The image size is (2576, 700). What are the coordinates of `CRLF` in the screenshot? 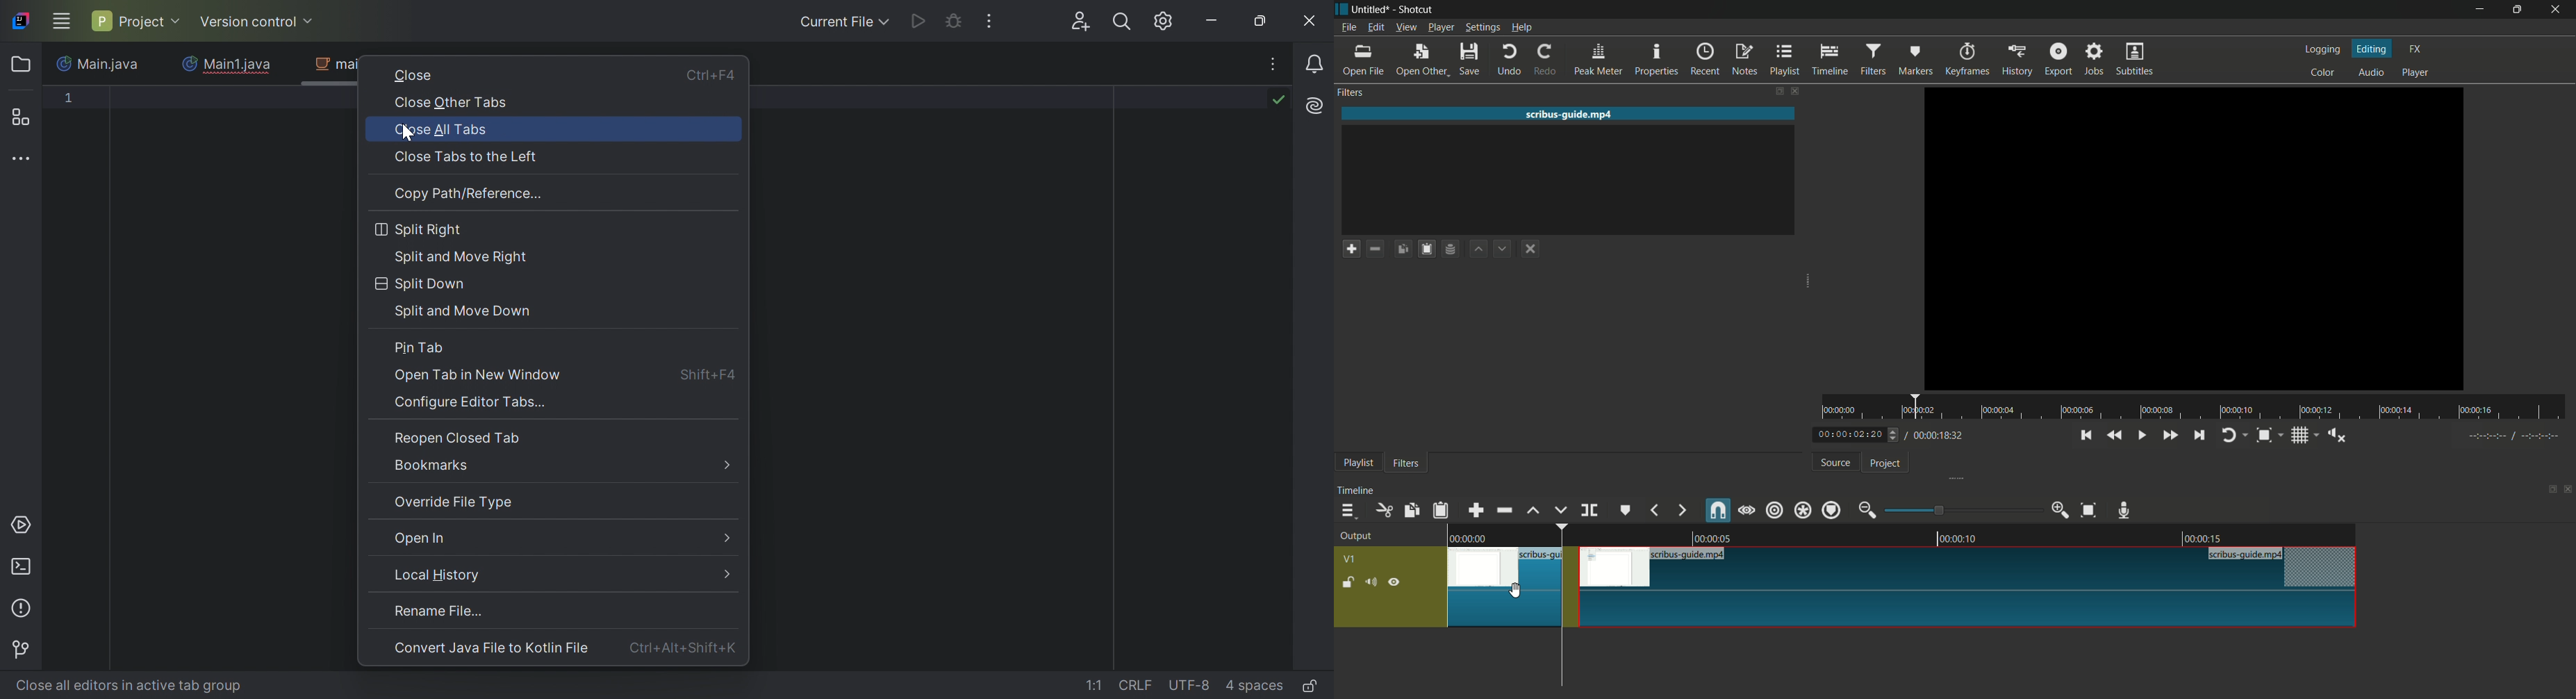 It's located at (1137, 684).